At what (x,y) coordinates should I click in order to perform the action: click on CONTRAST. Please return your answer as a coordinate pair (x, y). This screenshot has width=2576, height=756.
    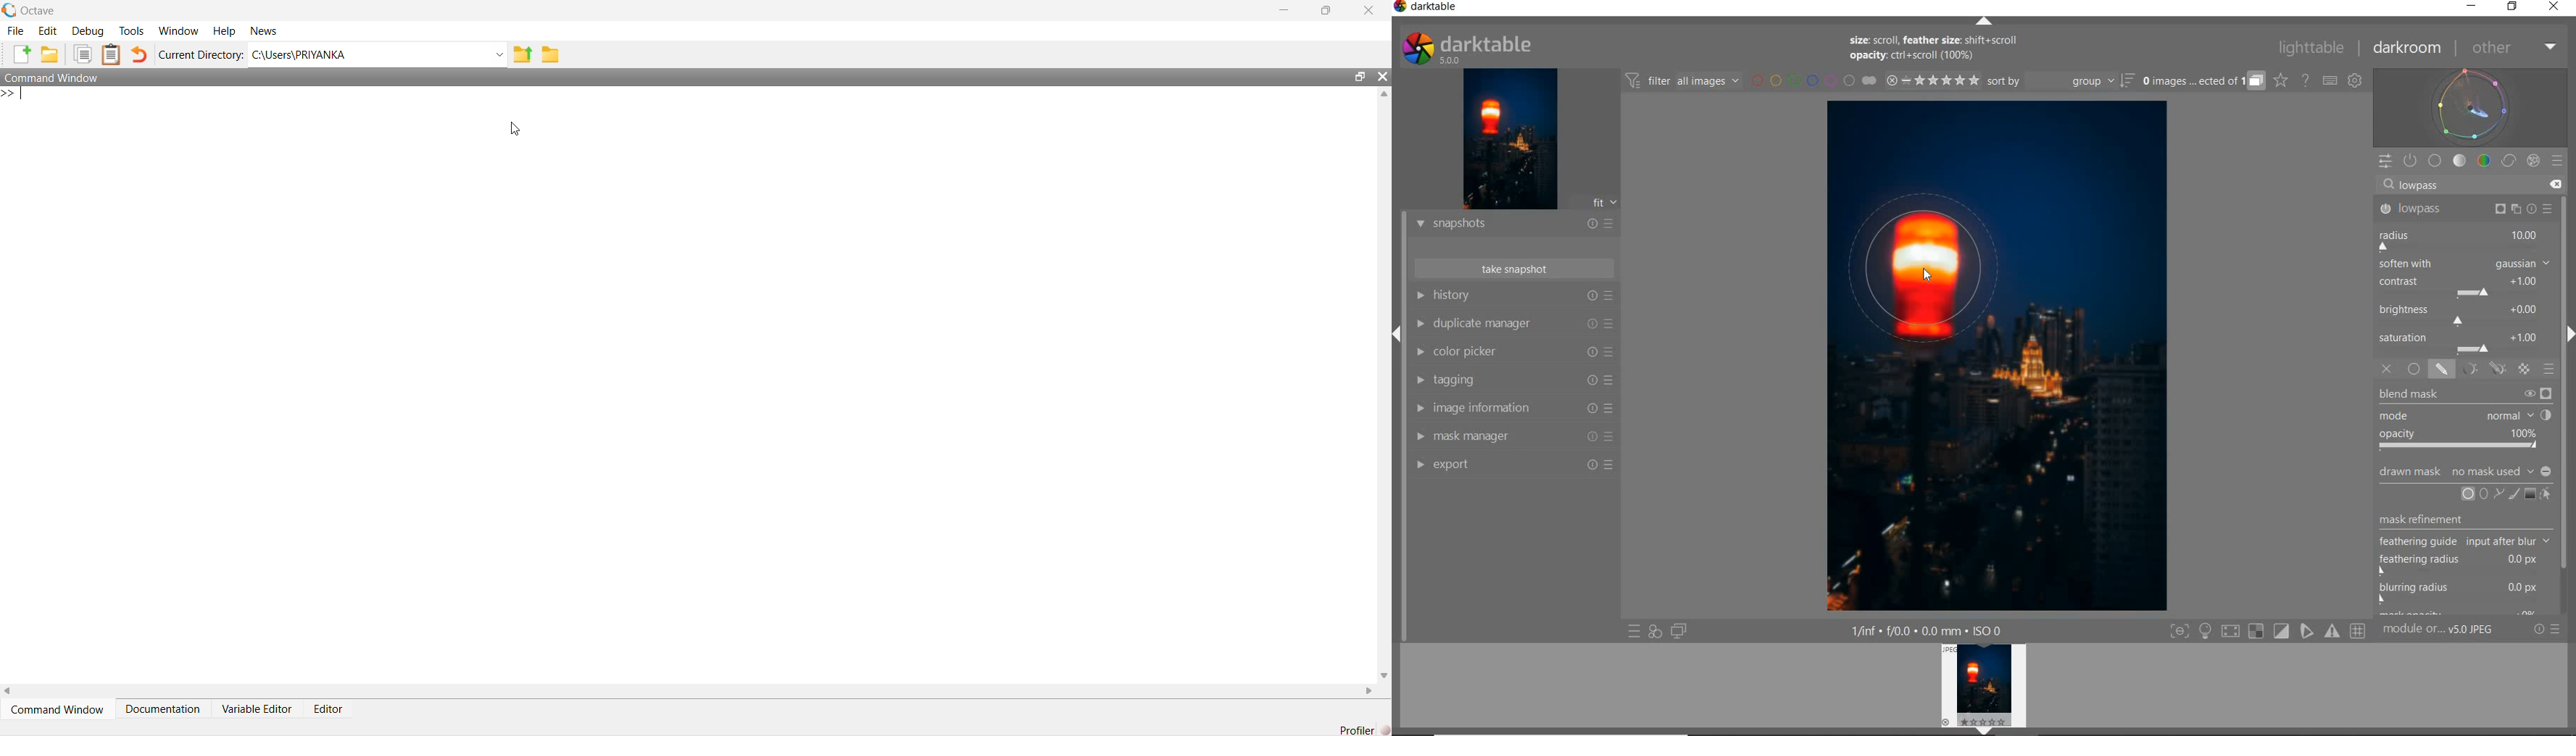
    Looking at the image, I should click on (2463, 288).